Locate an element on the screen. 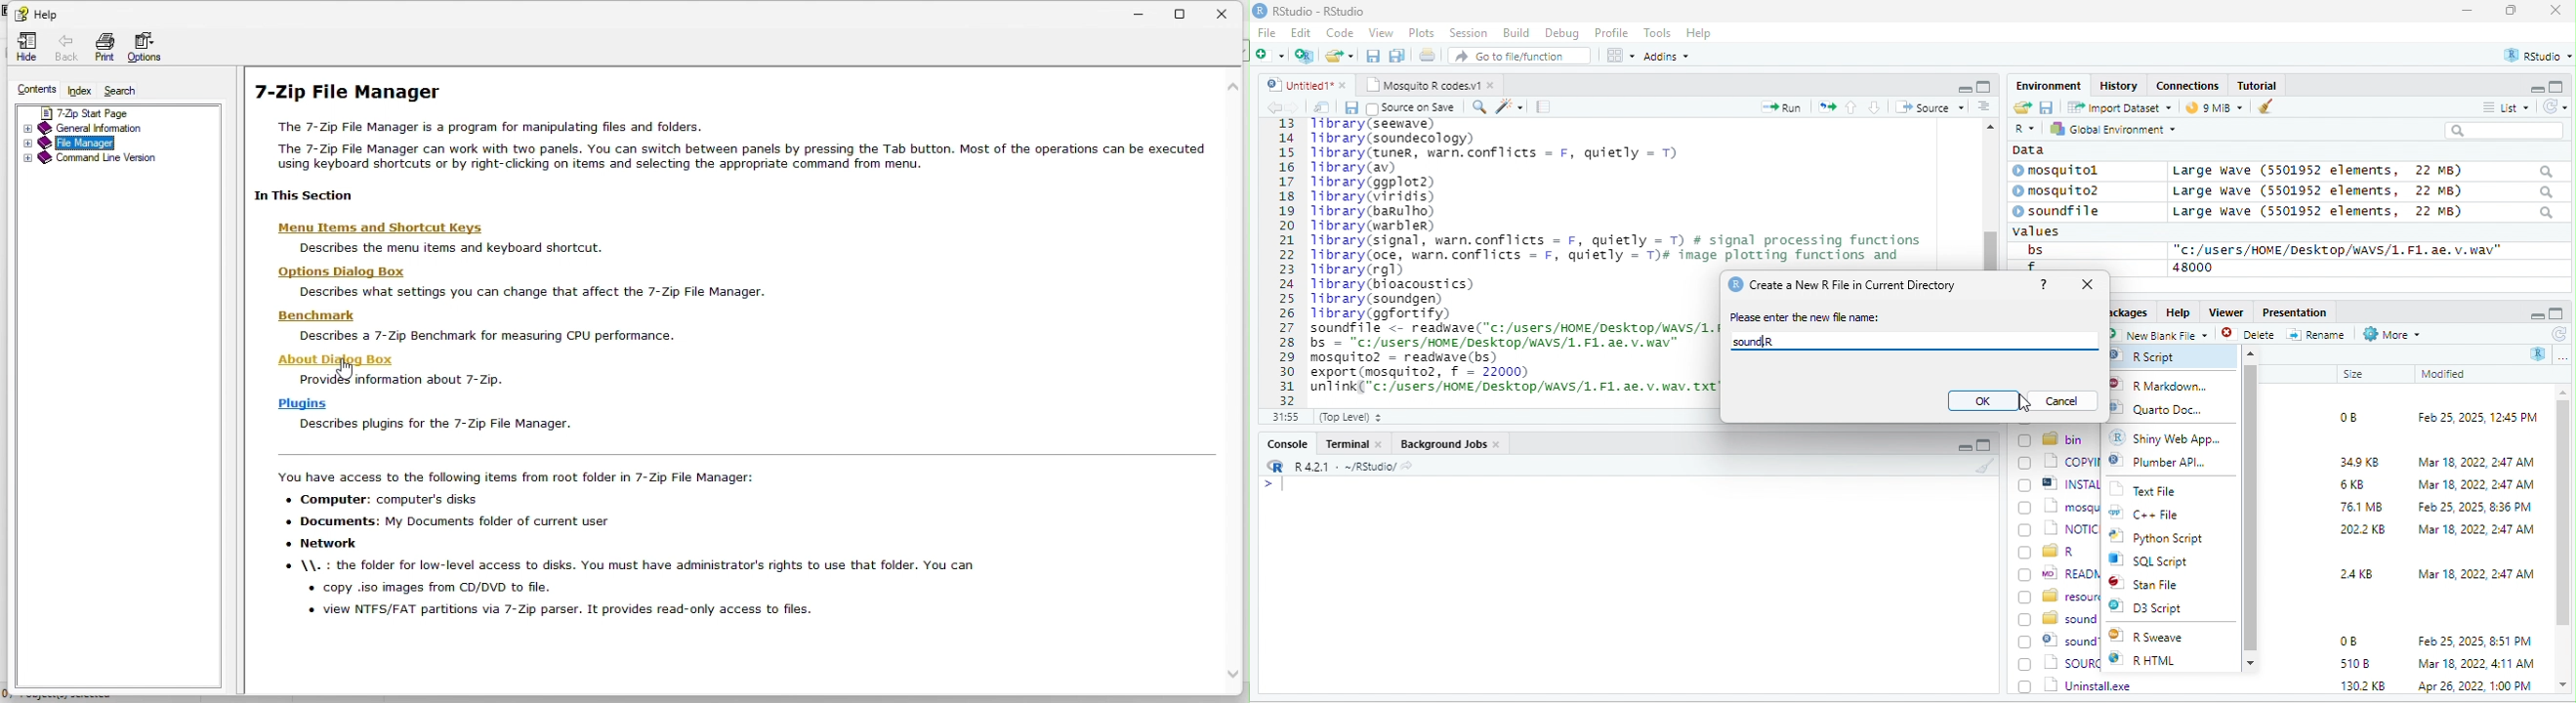  ‘Mar 18, 2022, 2:47 AM is located at coordinates (2475, 530).